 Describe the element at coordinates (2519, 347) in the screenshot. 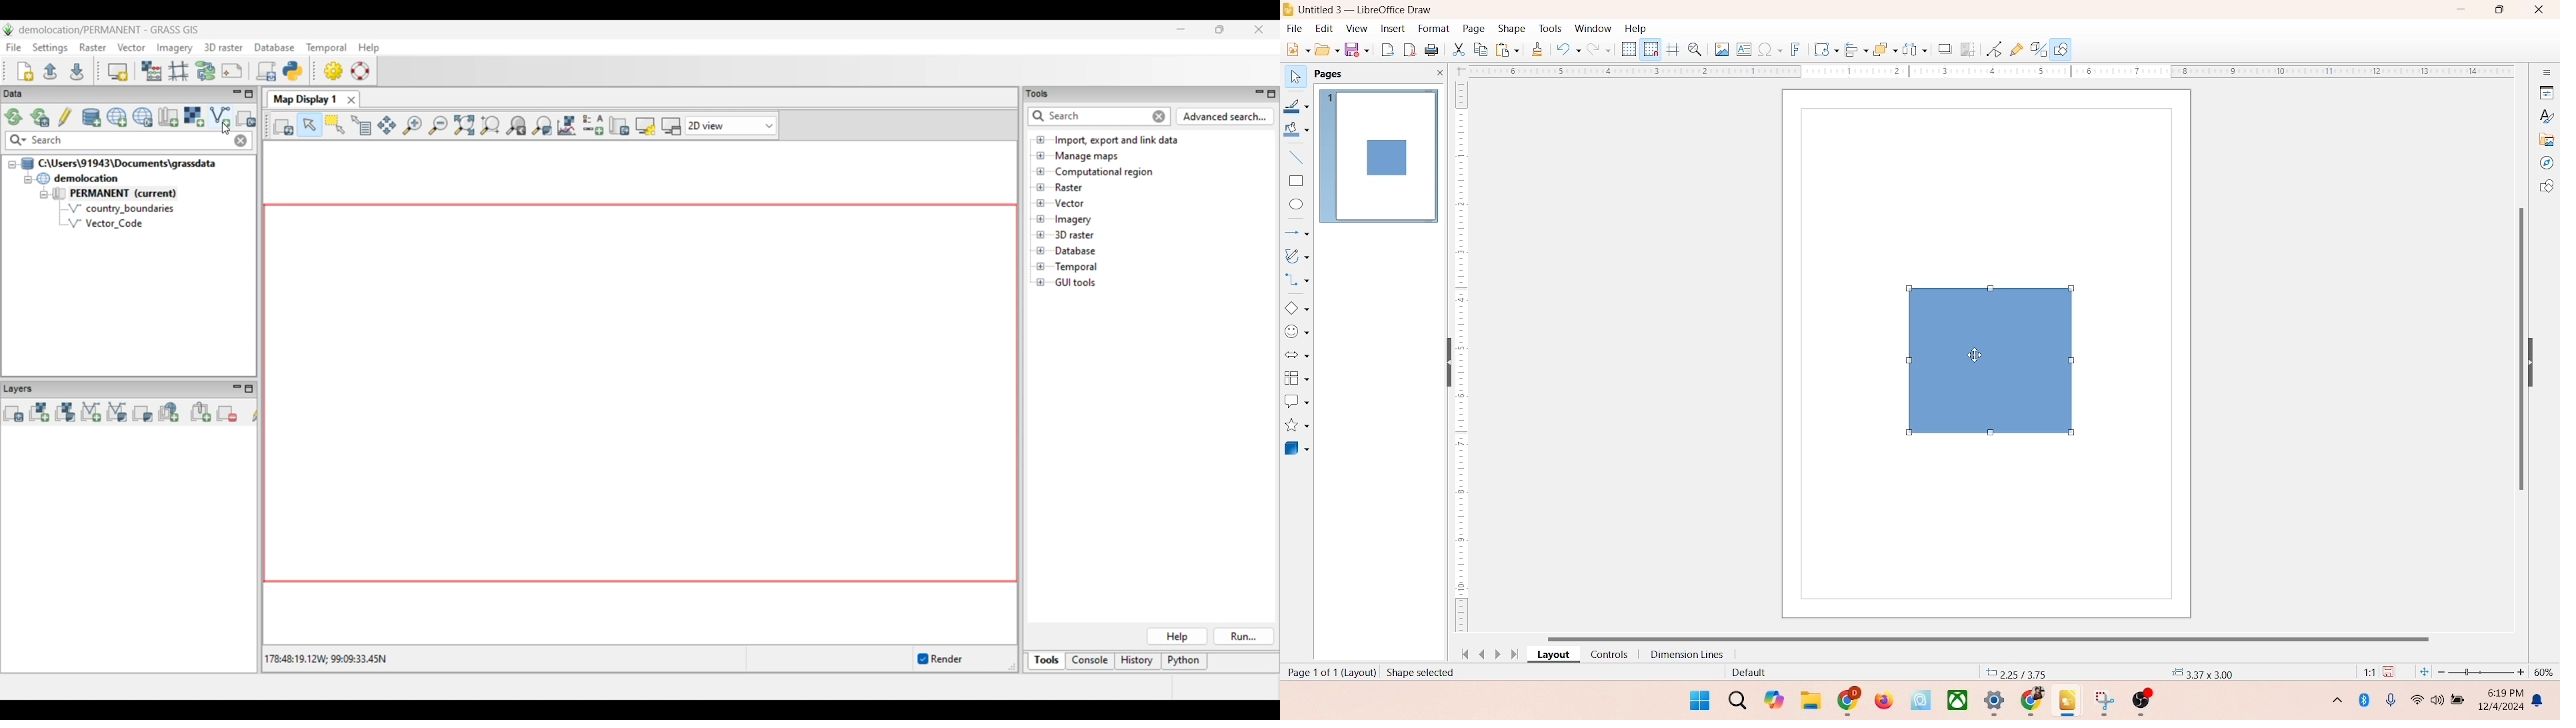

I see `vertical scroll bar` at that location.